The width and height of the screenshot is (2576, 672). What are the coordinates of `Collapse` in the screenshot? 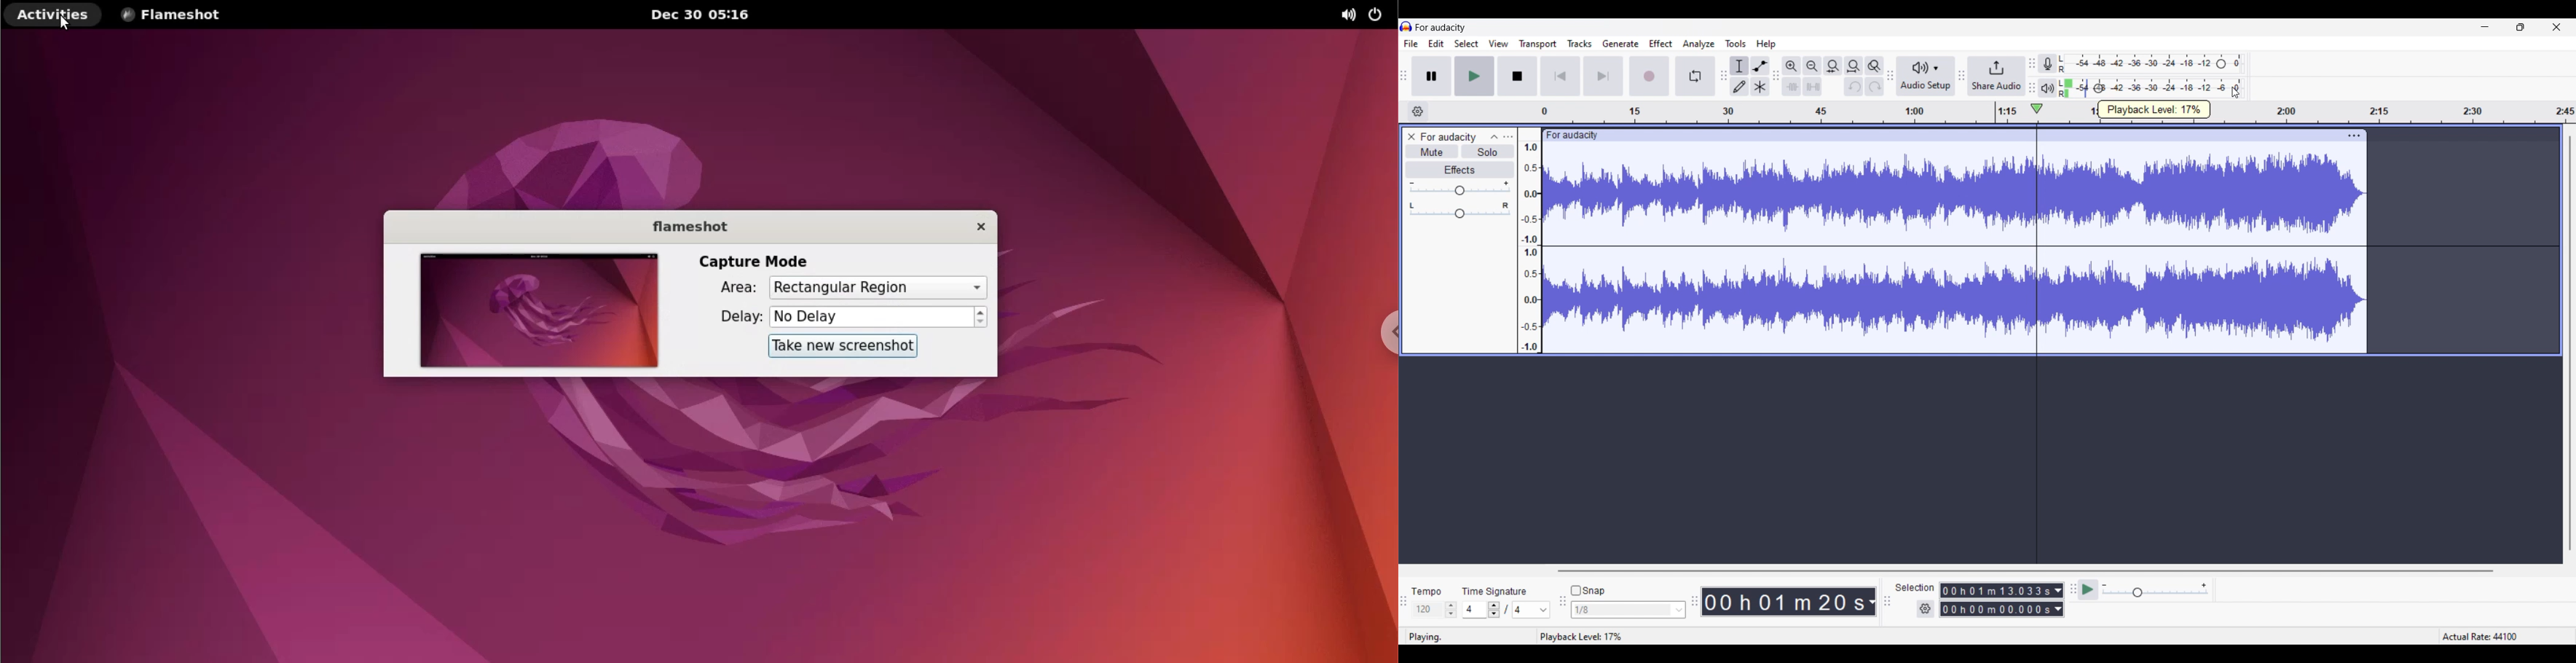 It's located at (1495, 136).